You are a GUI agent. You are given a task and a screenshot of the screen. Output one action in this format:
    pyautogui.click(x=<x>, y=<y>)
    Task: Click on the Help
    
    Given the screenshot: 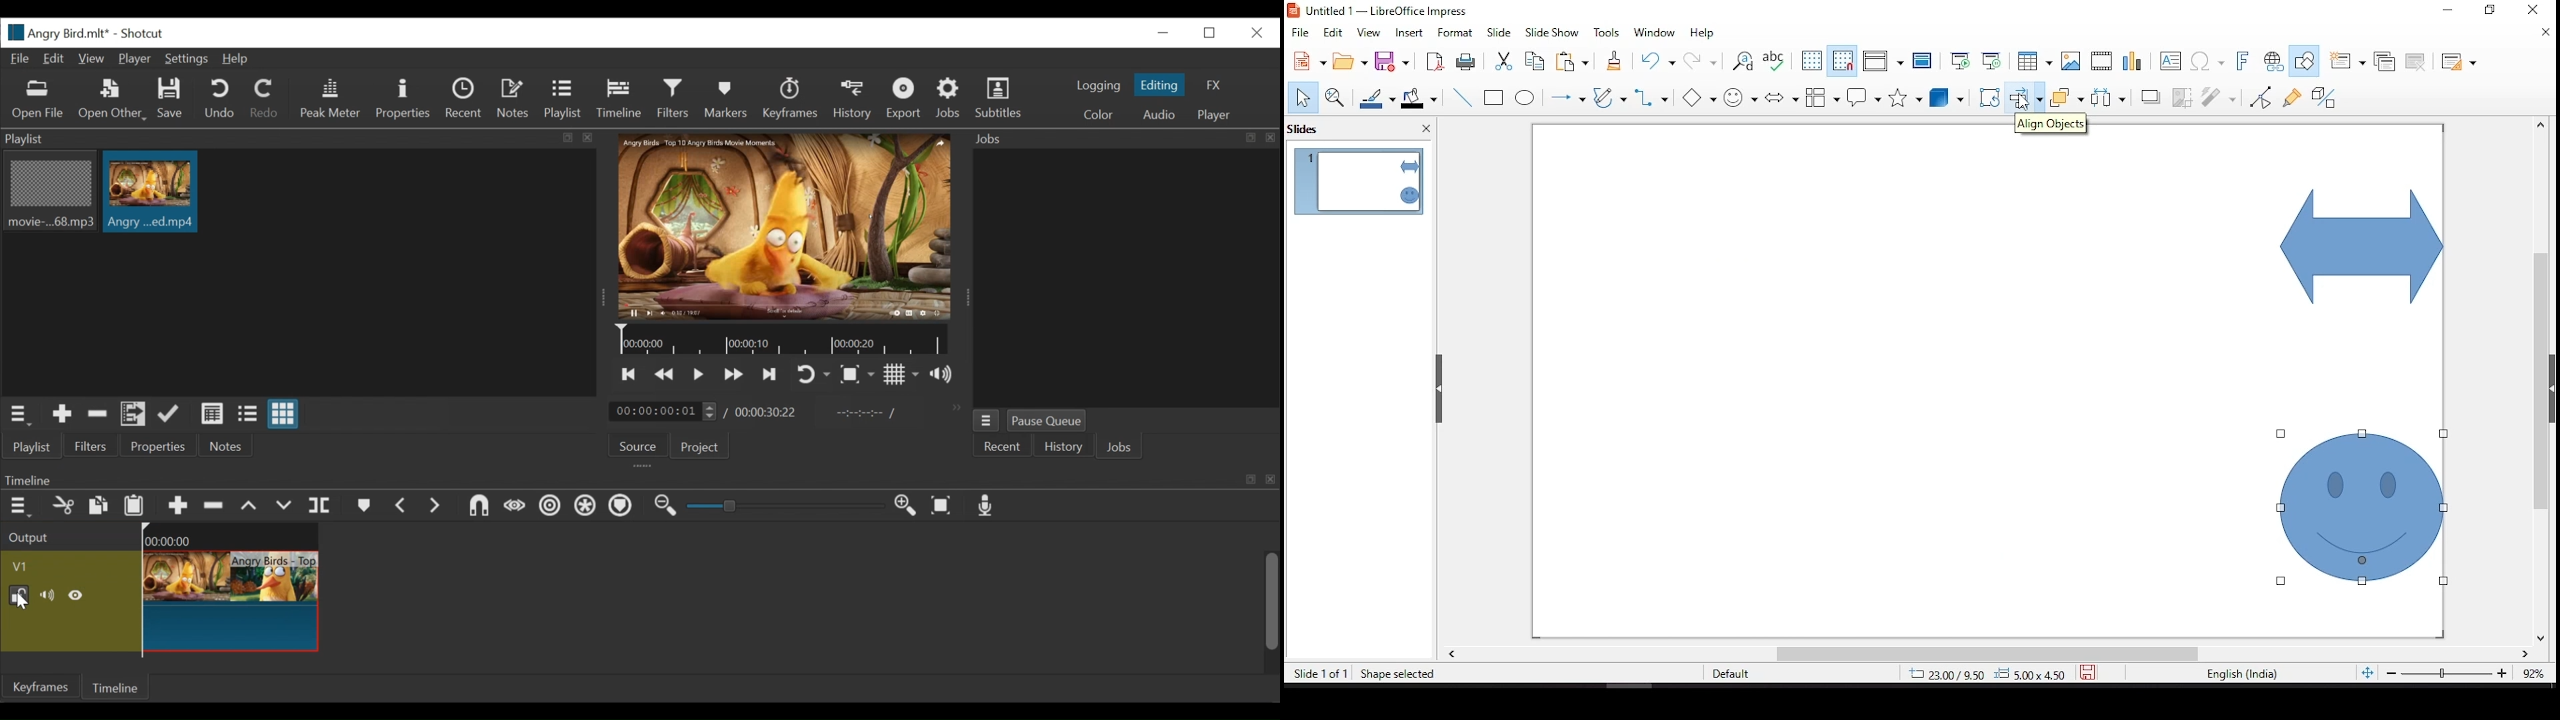 What is the action you would take?
    pyautogui.click(x=237, y=60)
    